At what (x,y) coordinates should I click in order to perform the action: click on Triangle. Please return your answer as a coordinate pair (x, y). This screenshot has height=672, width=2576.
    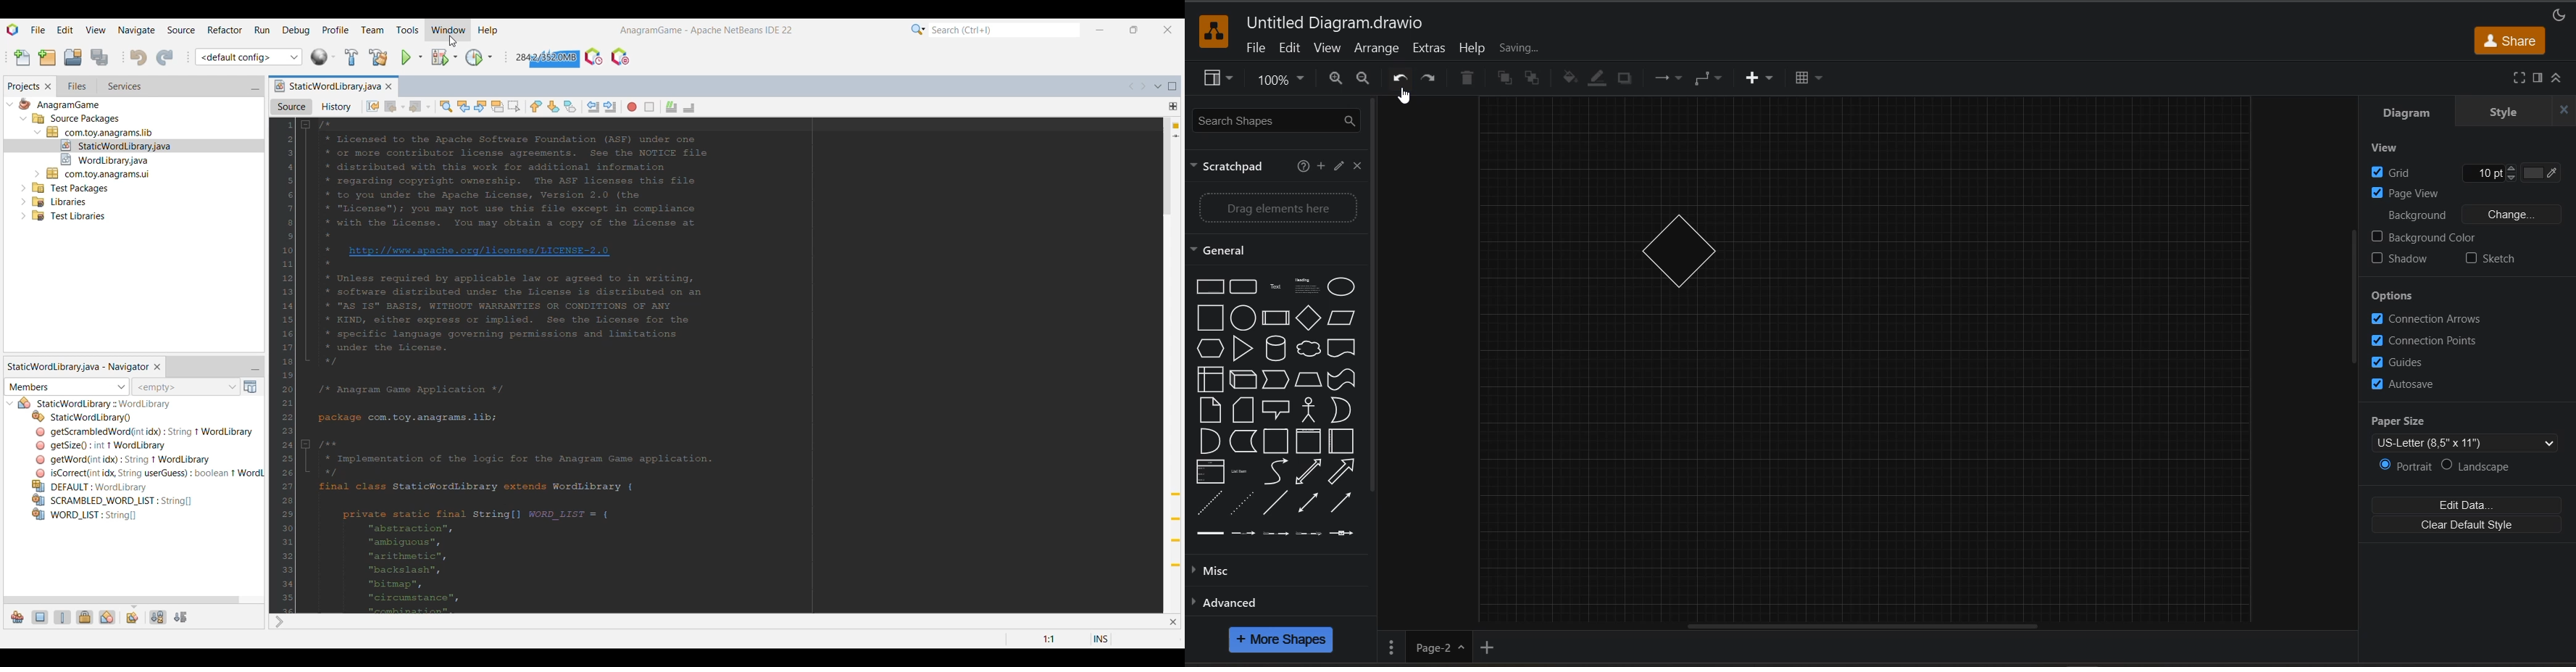
    Looking at the image, I should click on (1242, 349).